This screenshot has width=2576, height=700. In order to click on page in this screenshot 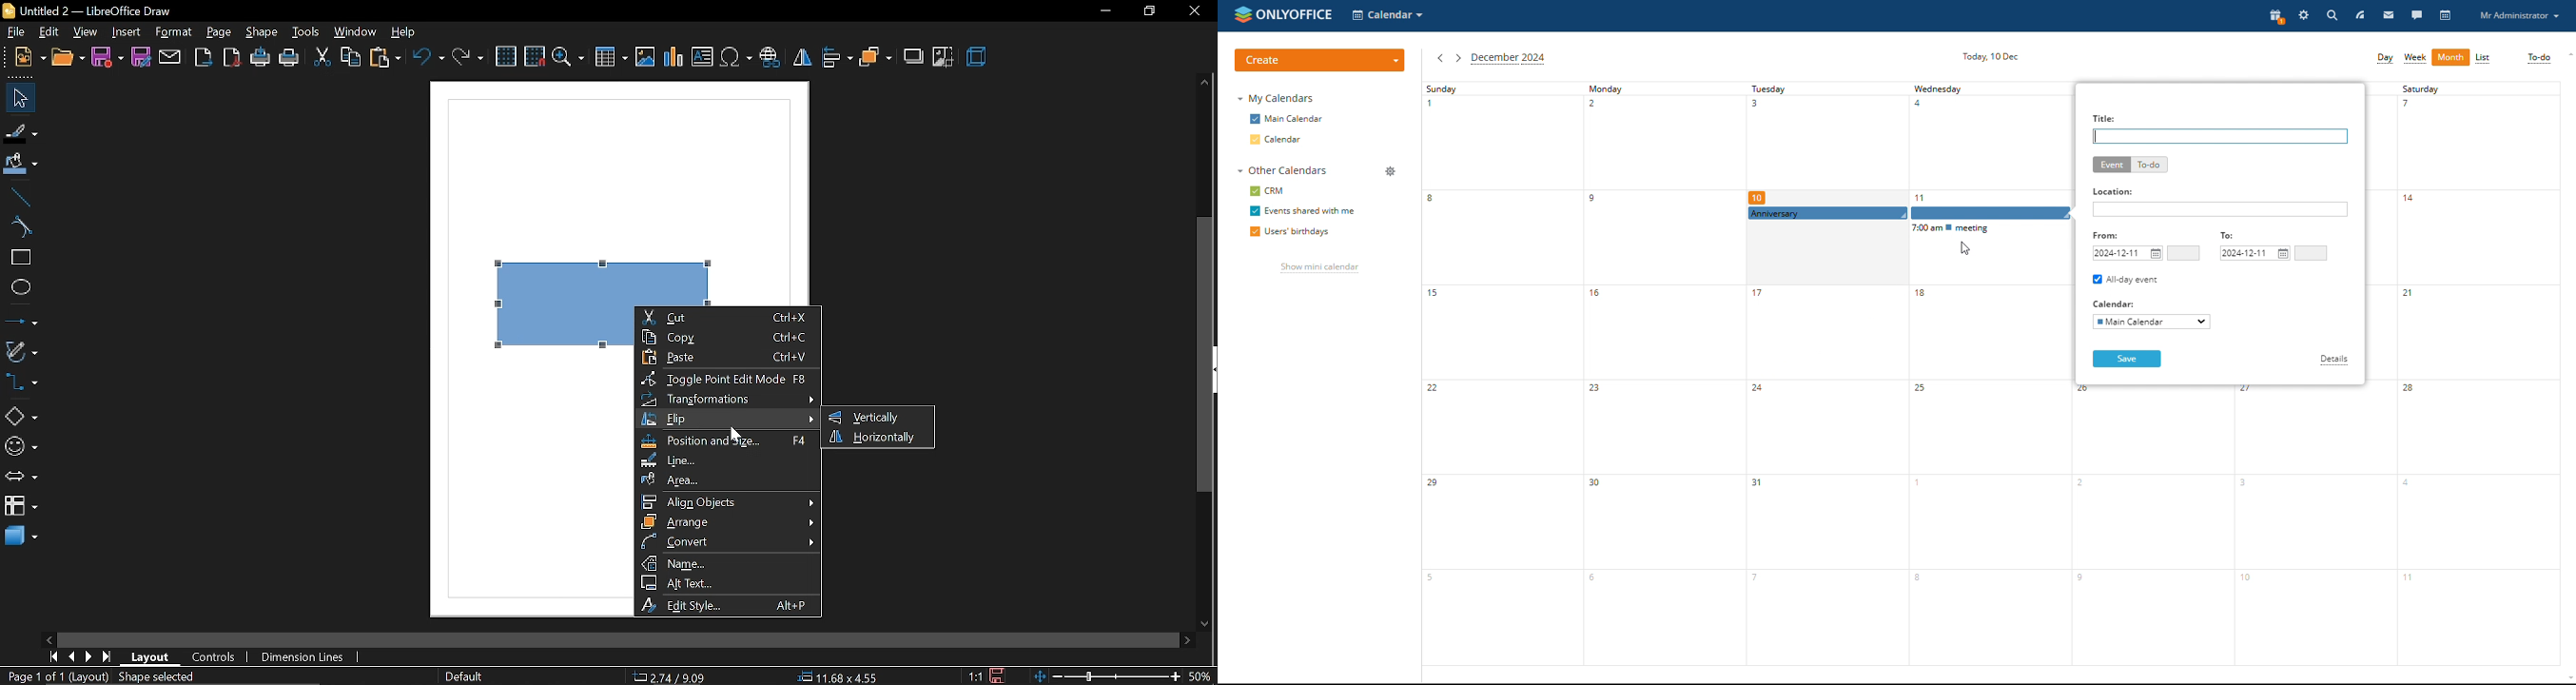, I will do `click(221, 30)`.